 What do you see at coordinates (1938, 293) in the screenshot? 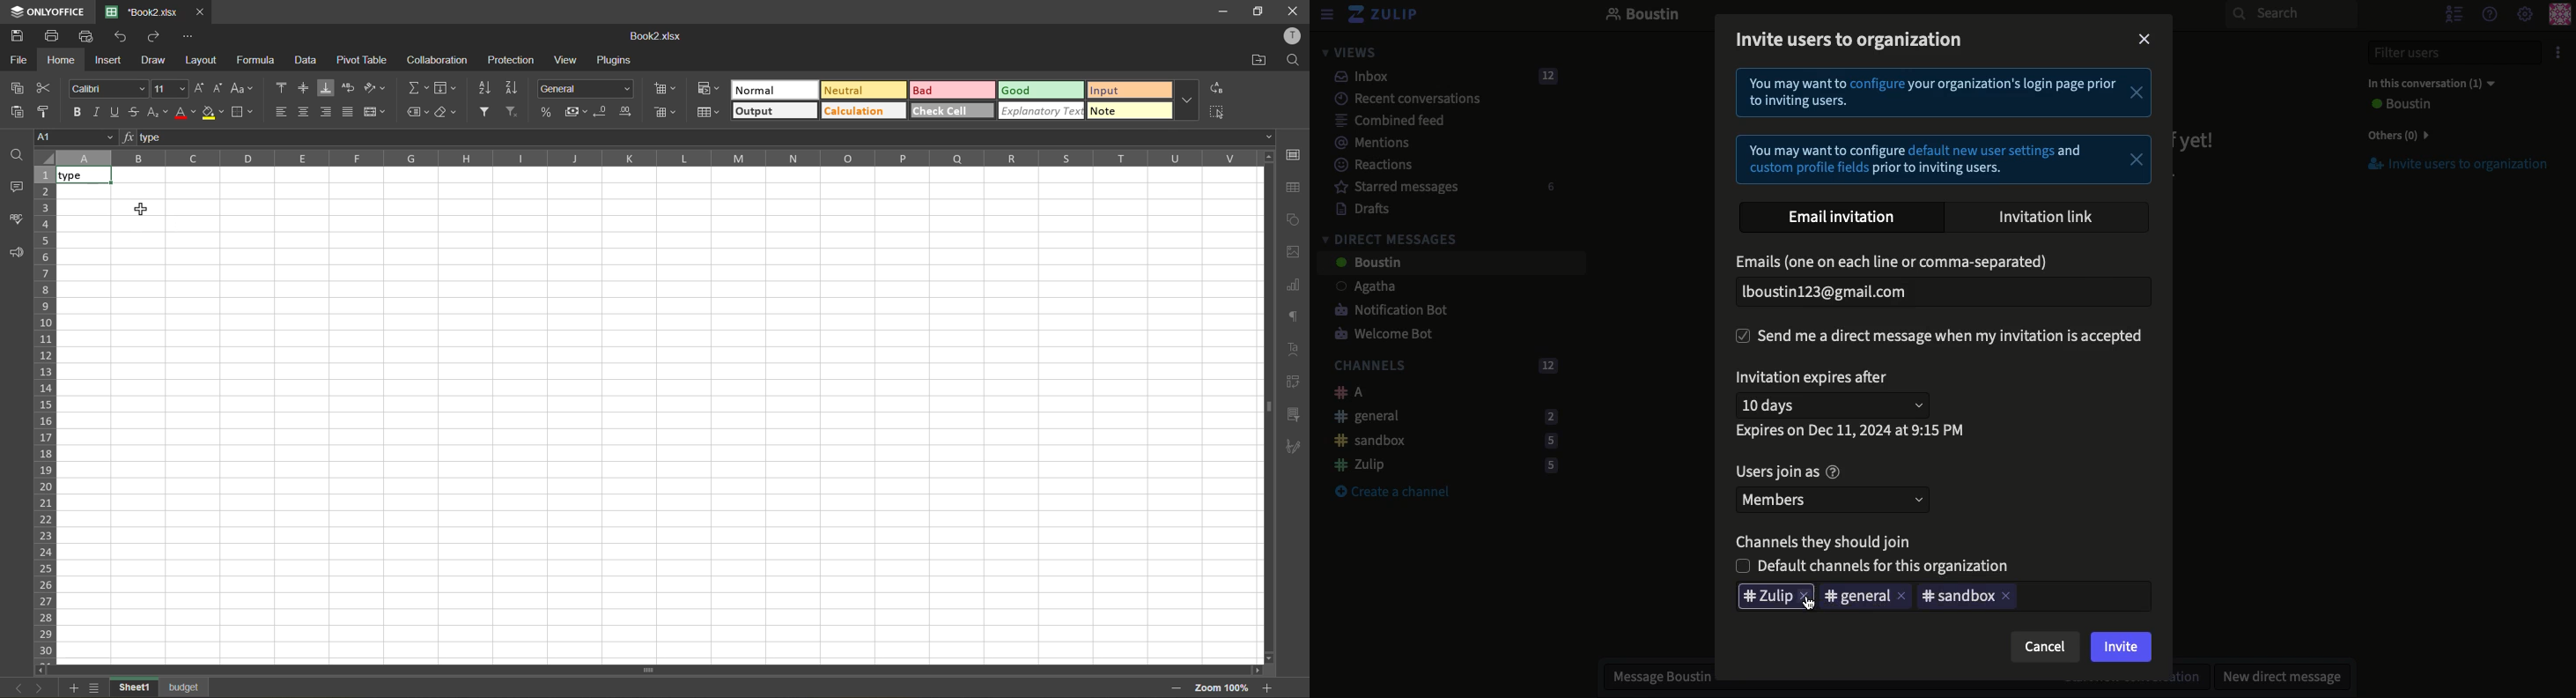
I see `Email added` at bounding box center [1938, 293].